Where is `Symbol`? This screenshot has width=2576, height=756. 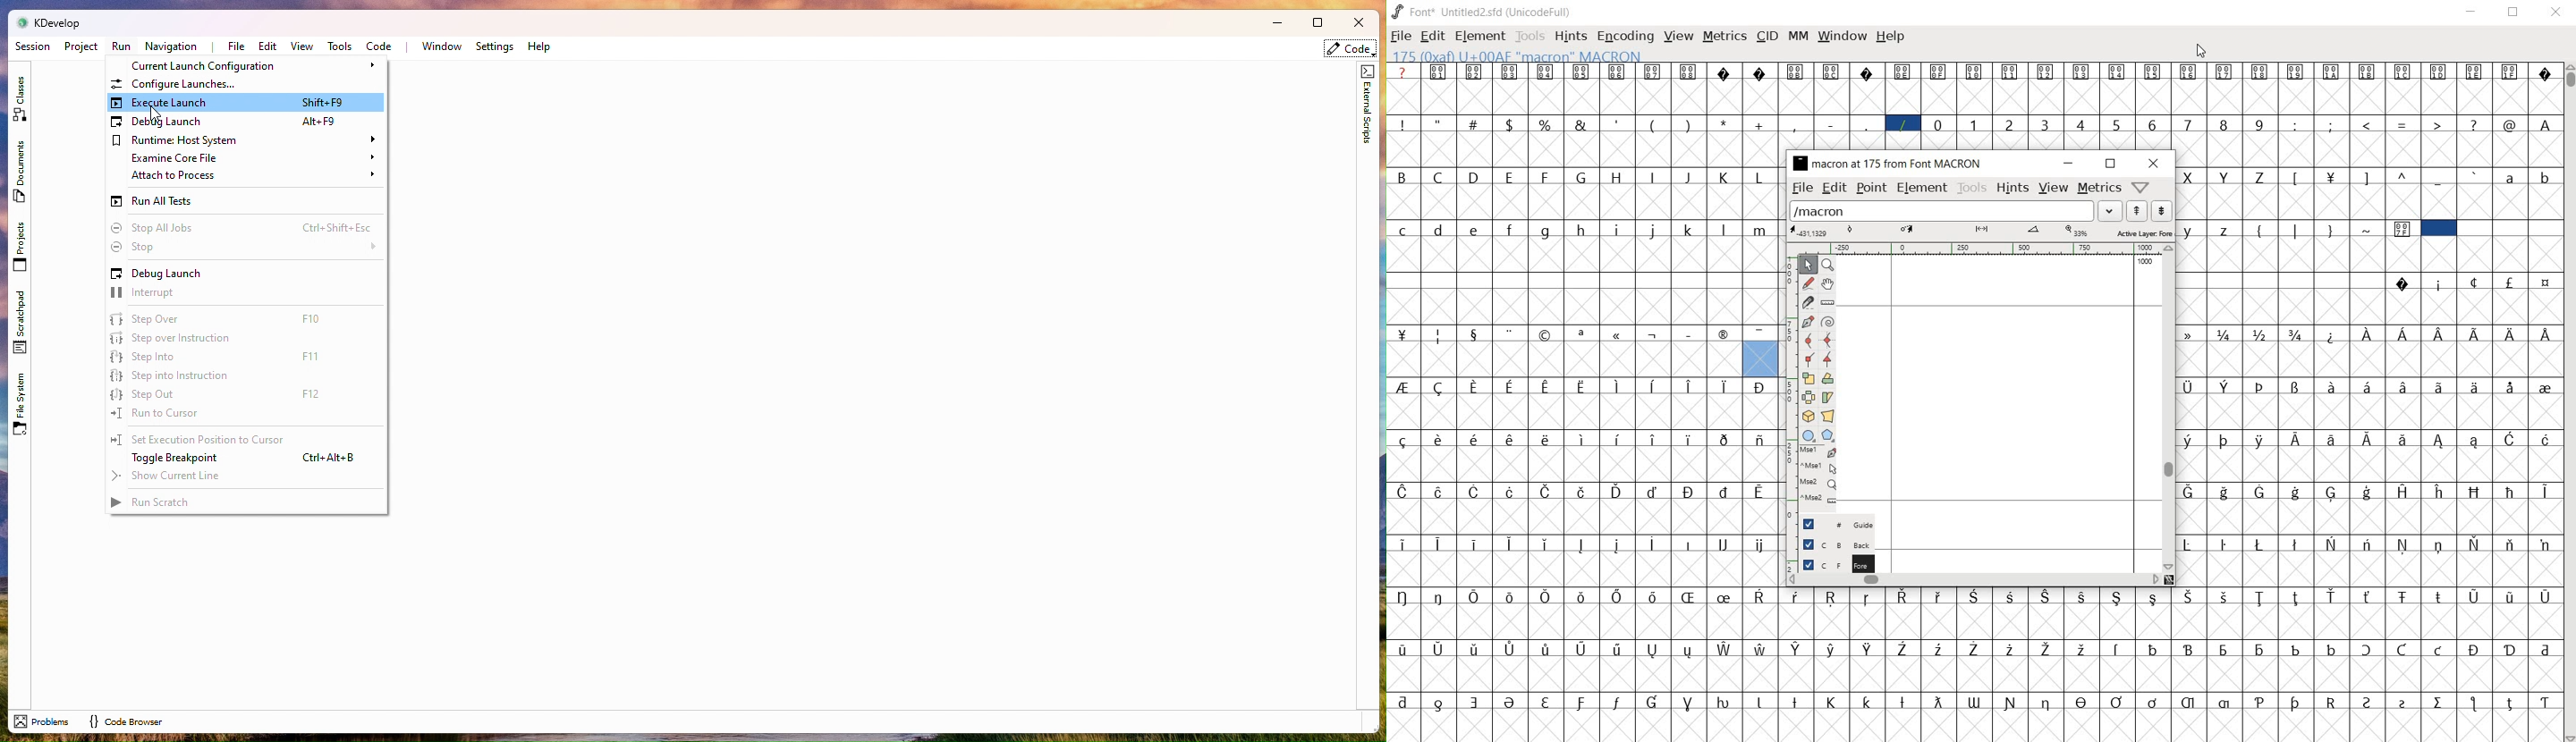 Symbol is located at coordinates (2403, 702).